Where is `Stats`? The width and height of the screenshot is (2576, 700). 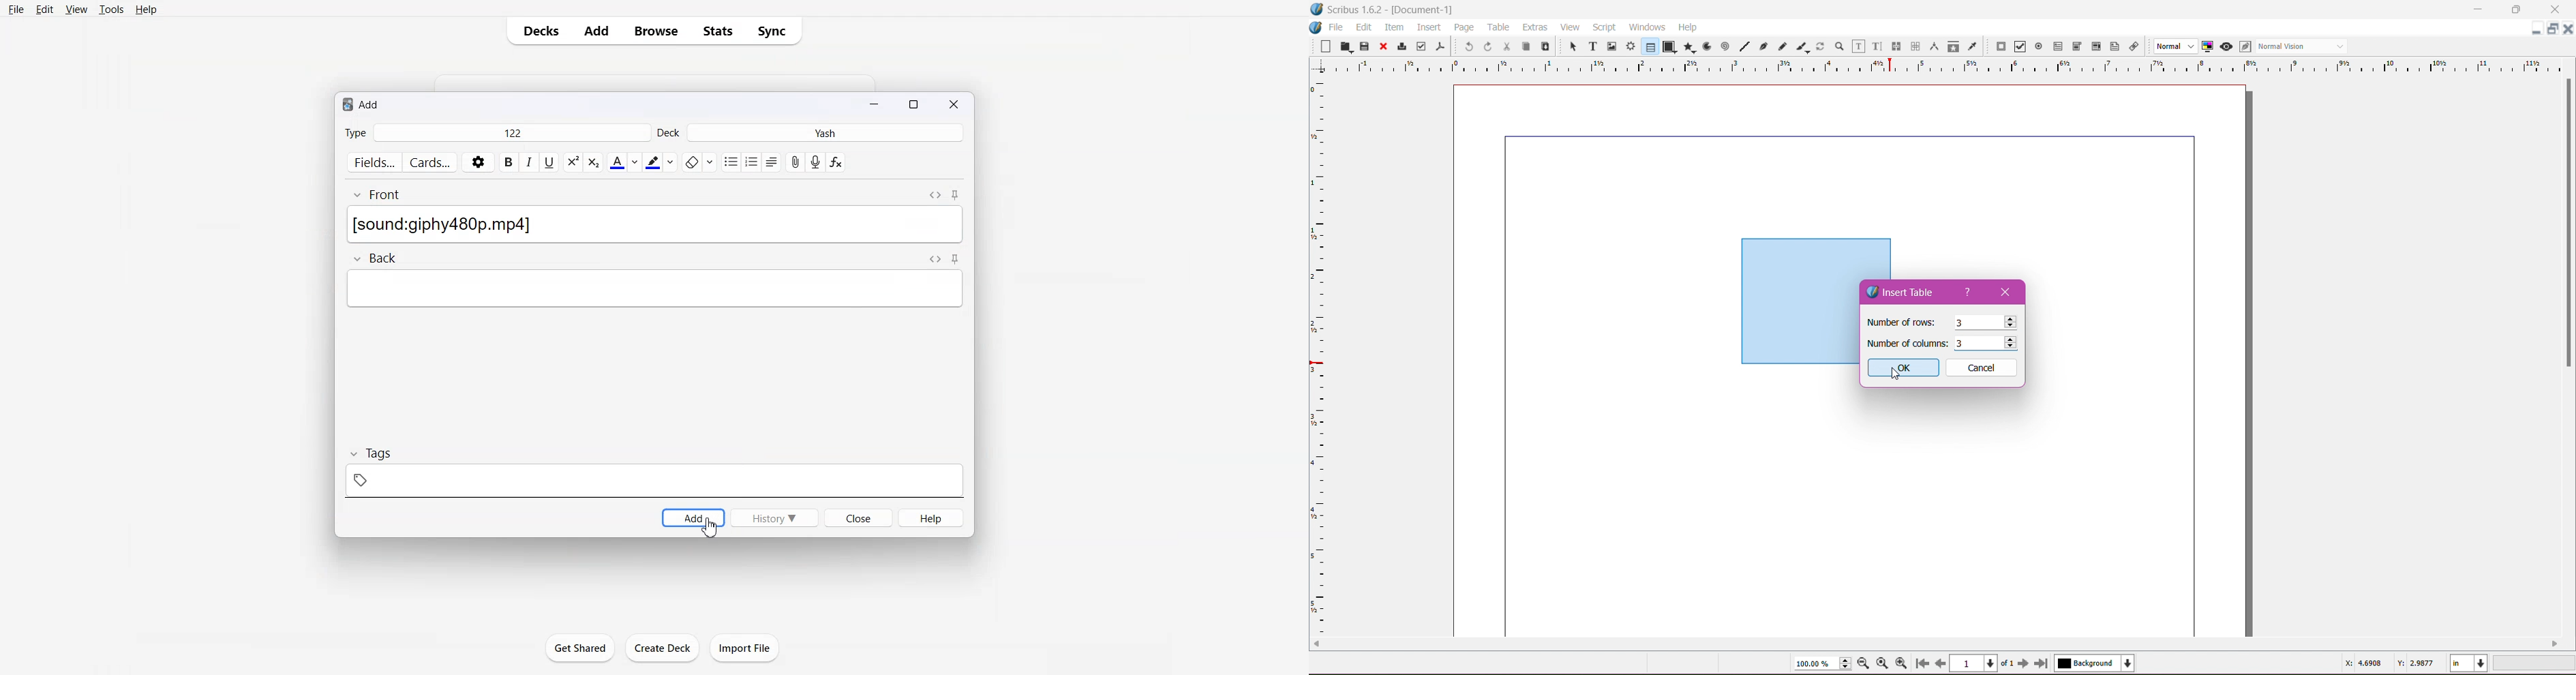
Stats is located at coordinates (719, 31).